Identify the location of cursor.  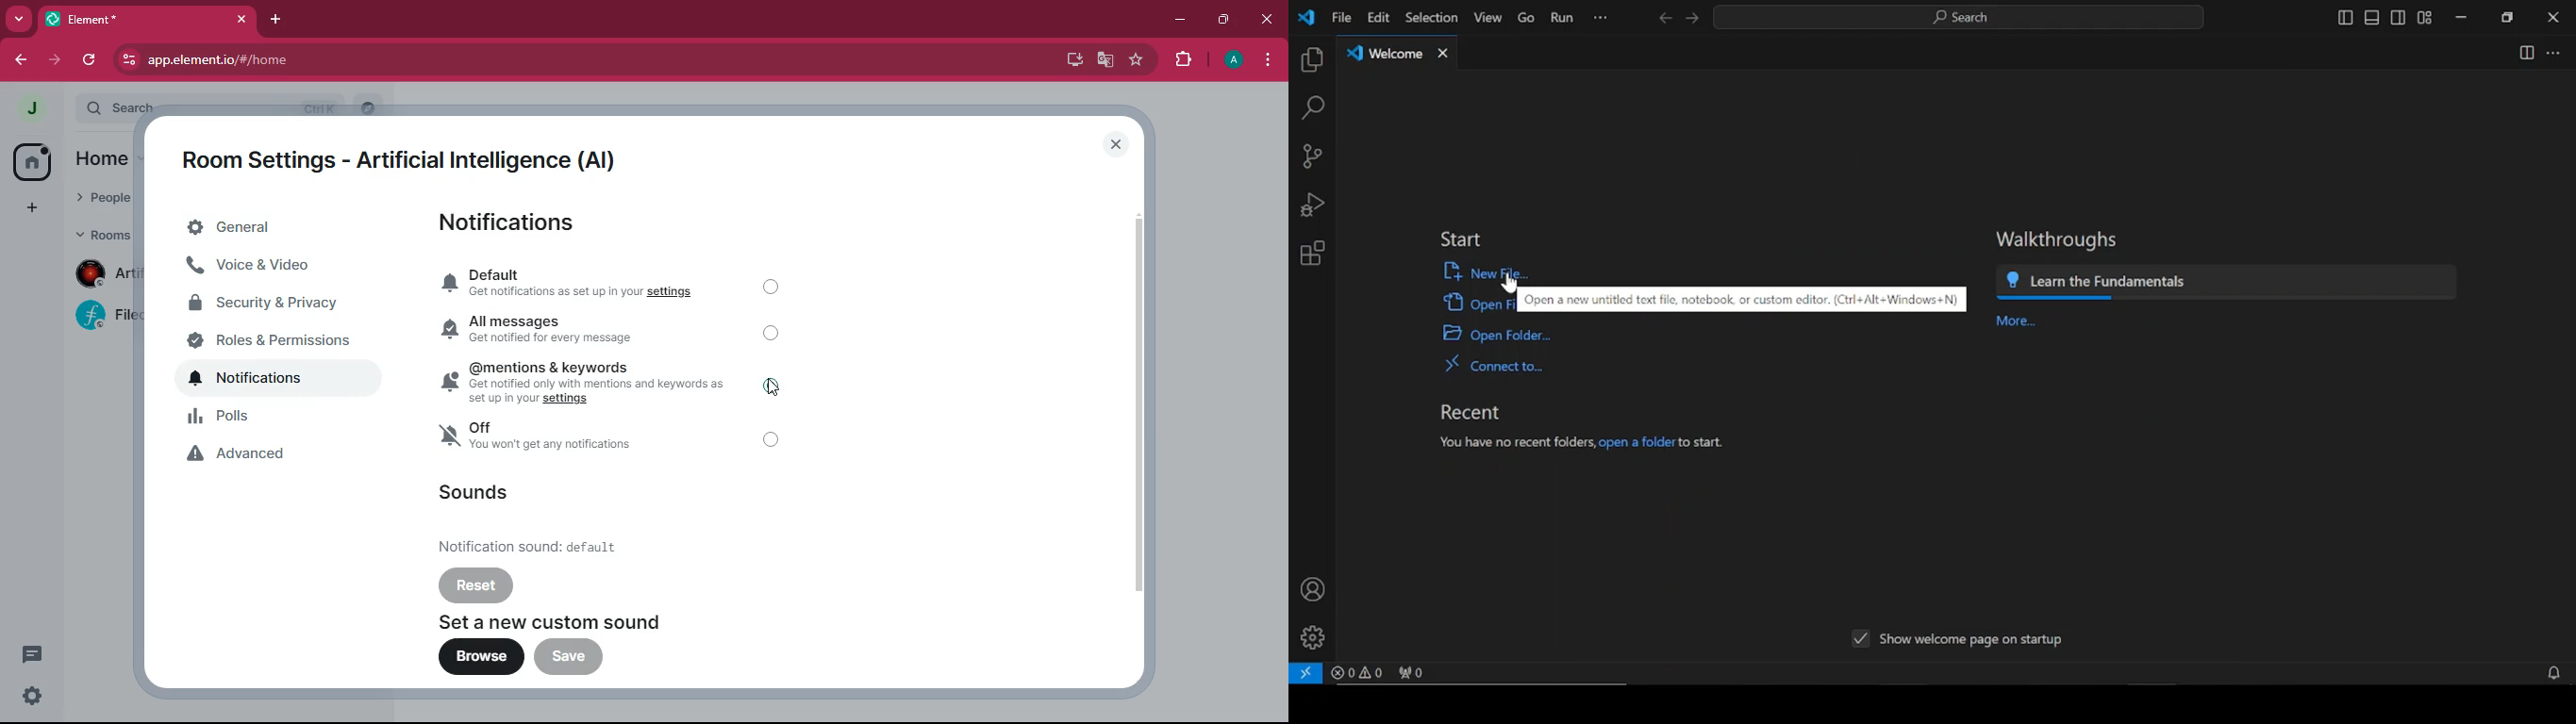
(1513, 283).